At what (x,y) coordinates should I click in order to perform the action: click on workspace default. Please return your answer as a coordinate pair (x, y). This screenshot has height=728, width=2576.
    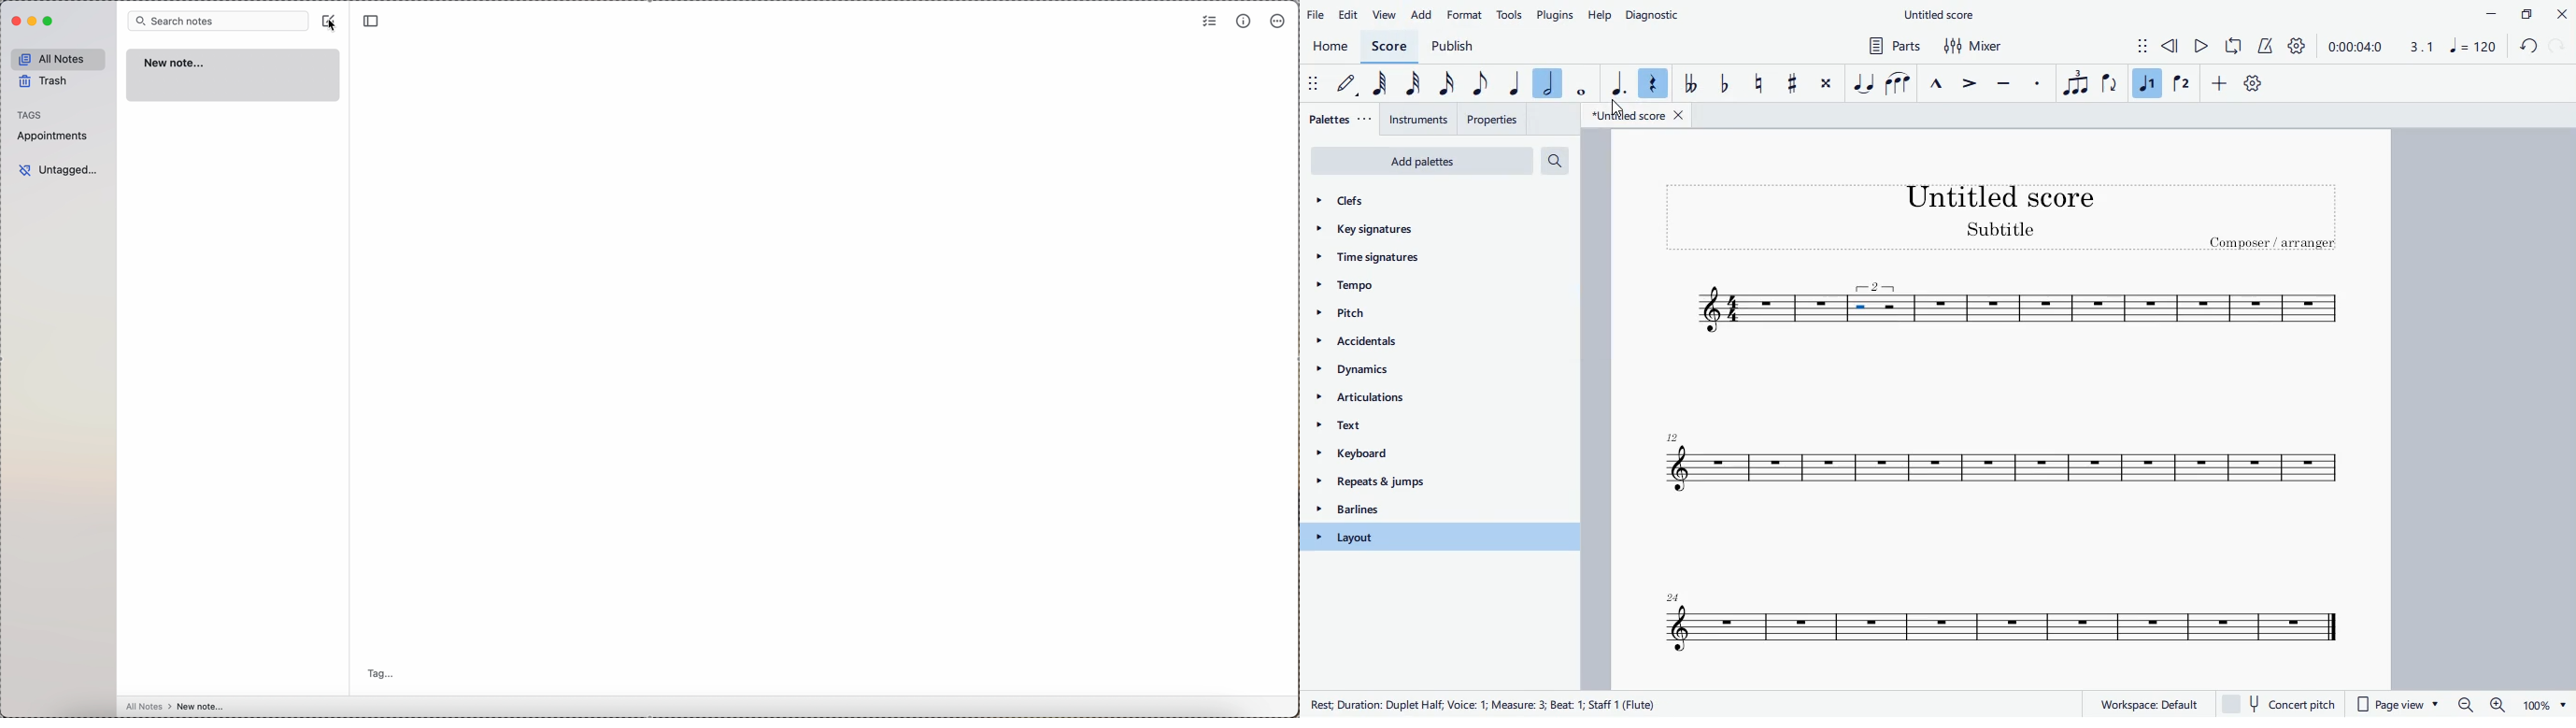
    Looking at the image, I should click on (2148, 703).